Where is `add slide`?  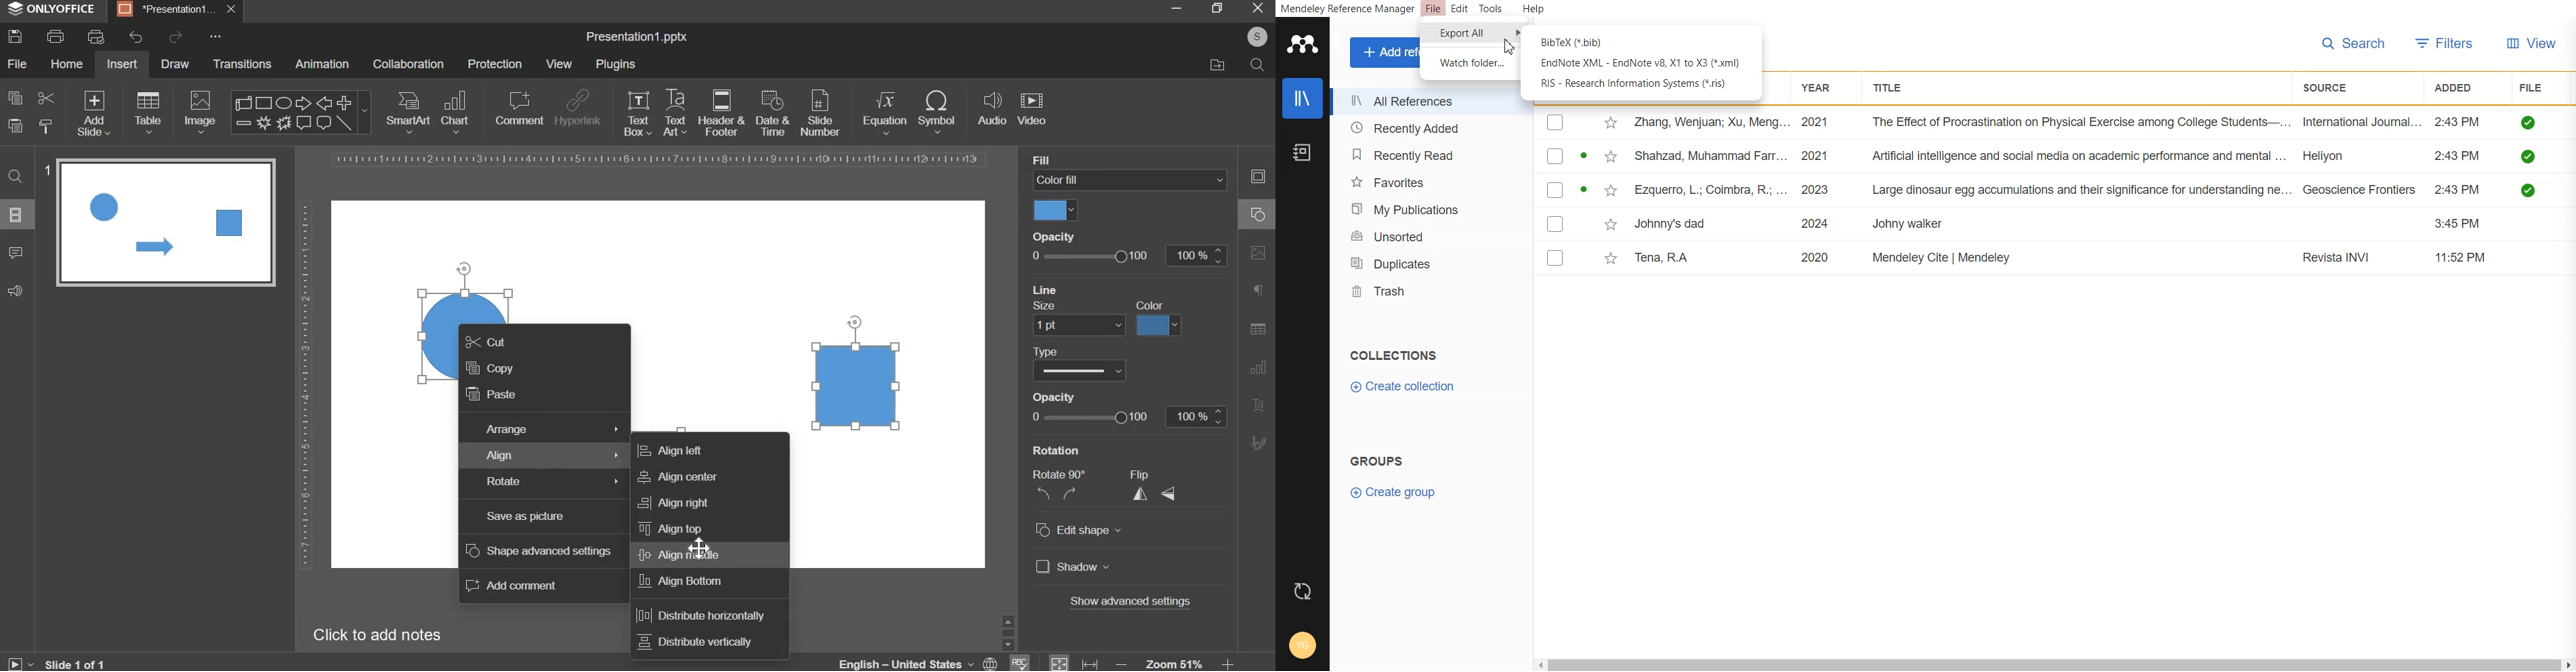
add slide is located at coordinates (94, 114).